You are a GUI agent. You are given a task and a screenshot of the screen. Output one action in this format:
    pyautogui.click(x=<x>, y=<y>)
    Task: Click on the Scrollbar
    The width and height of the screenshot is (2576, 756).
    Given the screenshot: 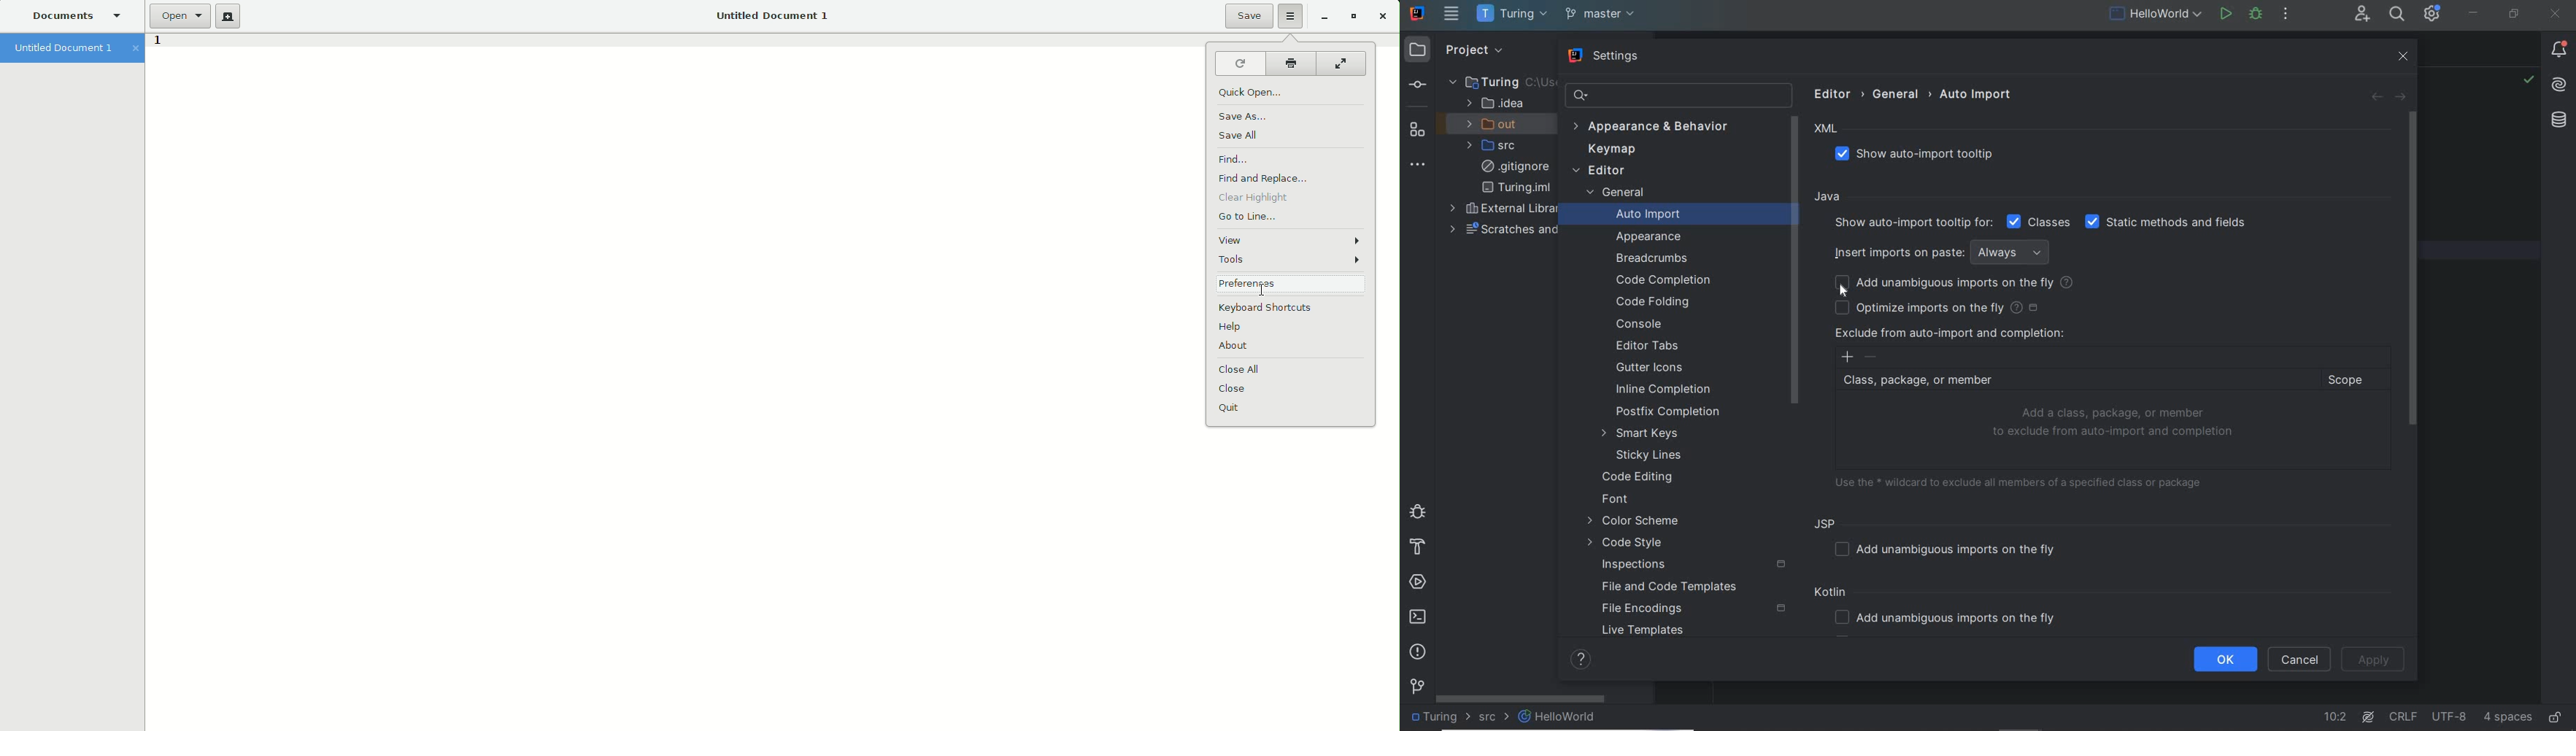 What is the action you would take?
    pyautogui.click(x=1795, y=258)
    